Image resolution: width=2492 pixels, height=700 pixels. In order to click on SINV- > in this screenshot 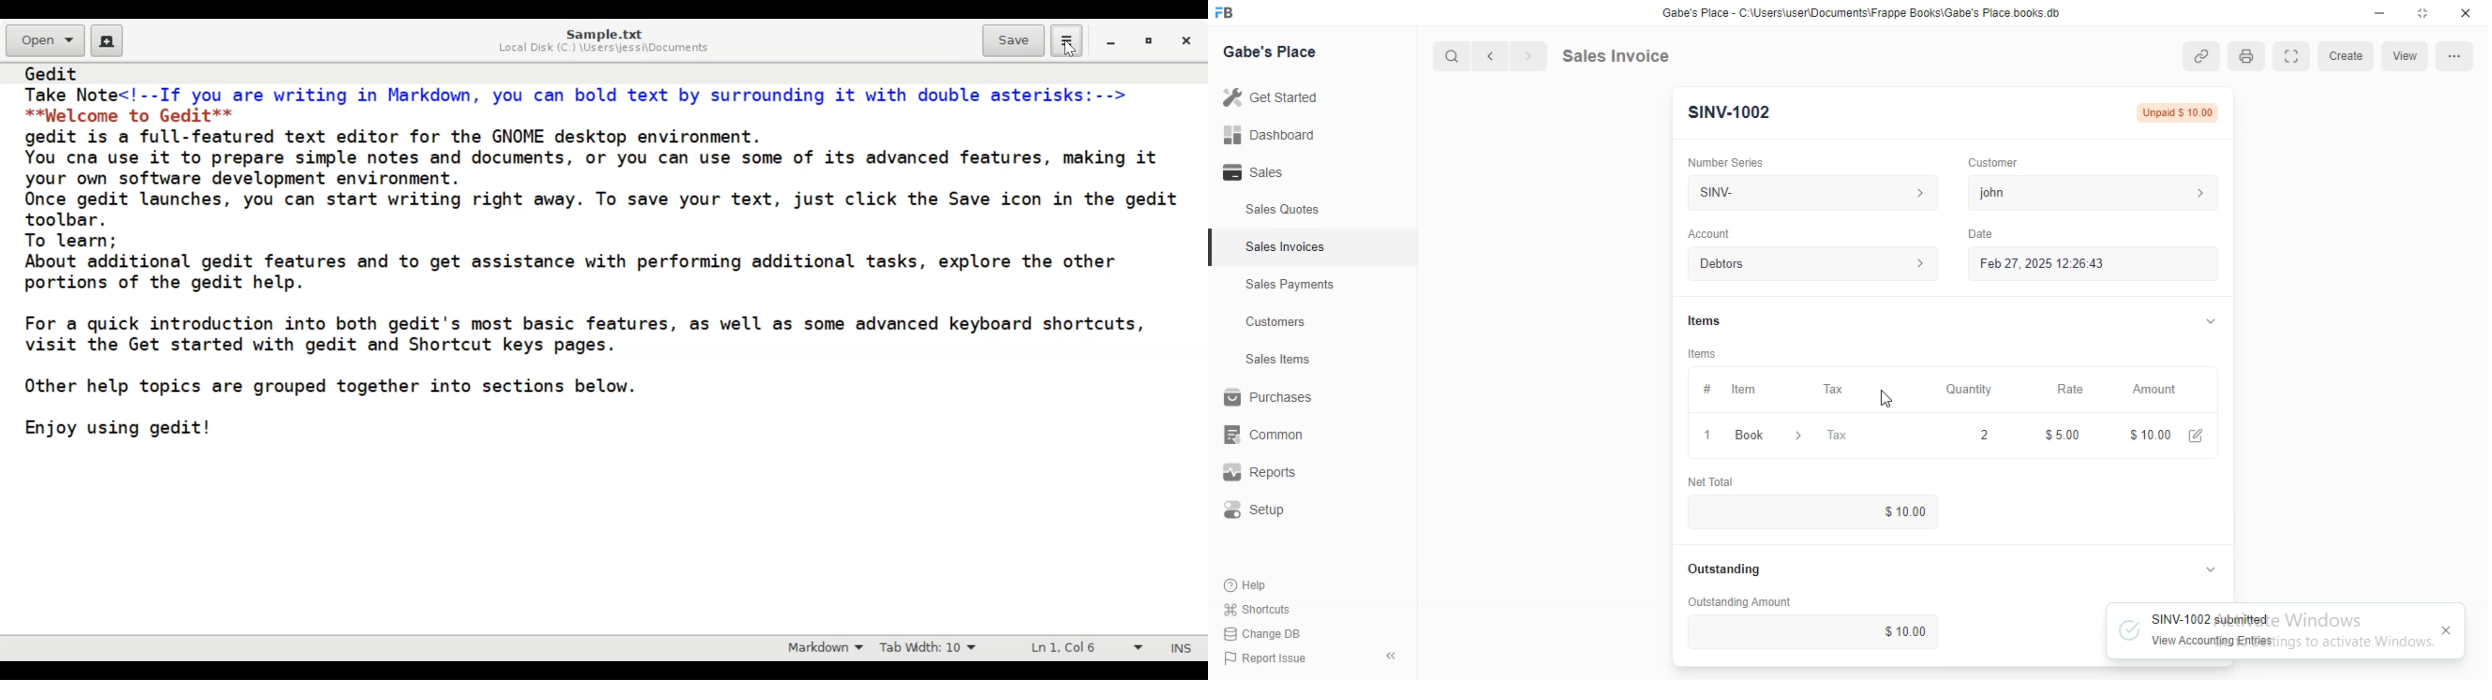, I will do `click(1805, 193)`.